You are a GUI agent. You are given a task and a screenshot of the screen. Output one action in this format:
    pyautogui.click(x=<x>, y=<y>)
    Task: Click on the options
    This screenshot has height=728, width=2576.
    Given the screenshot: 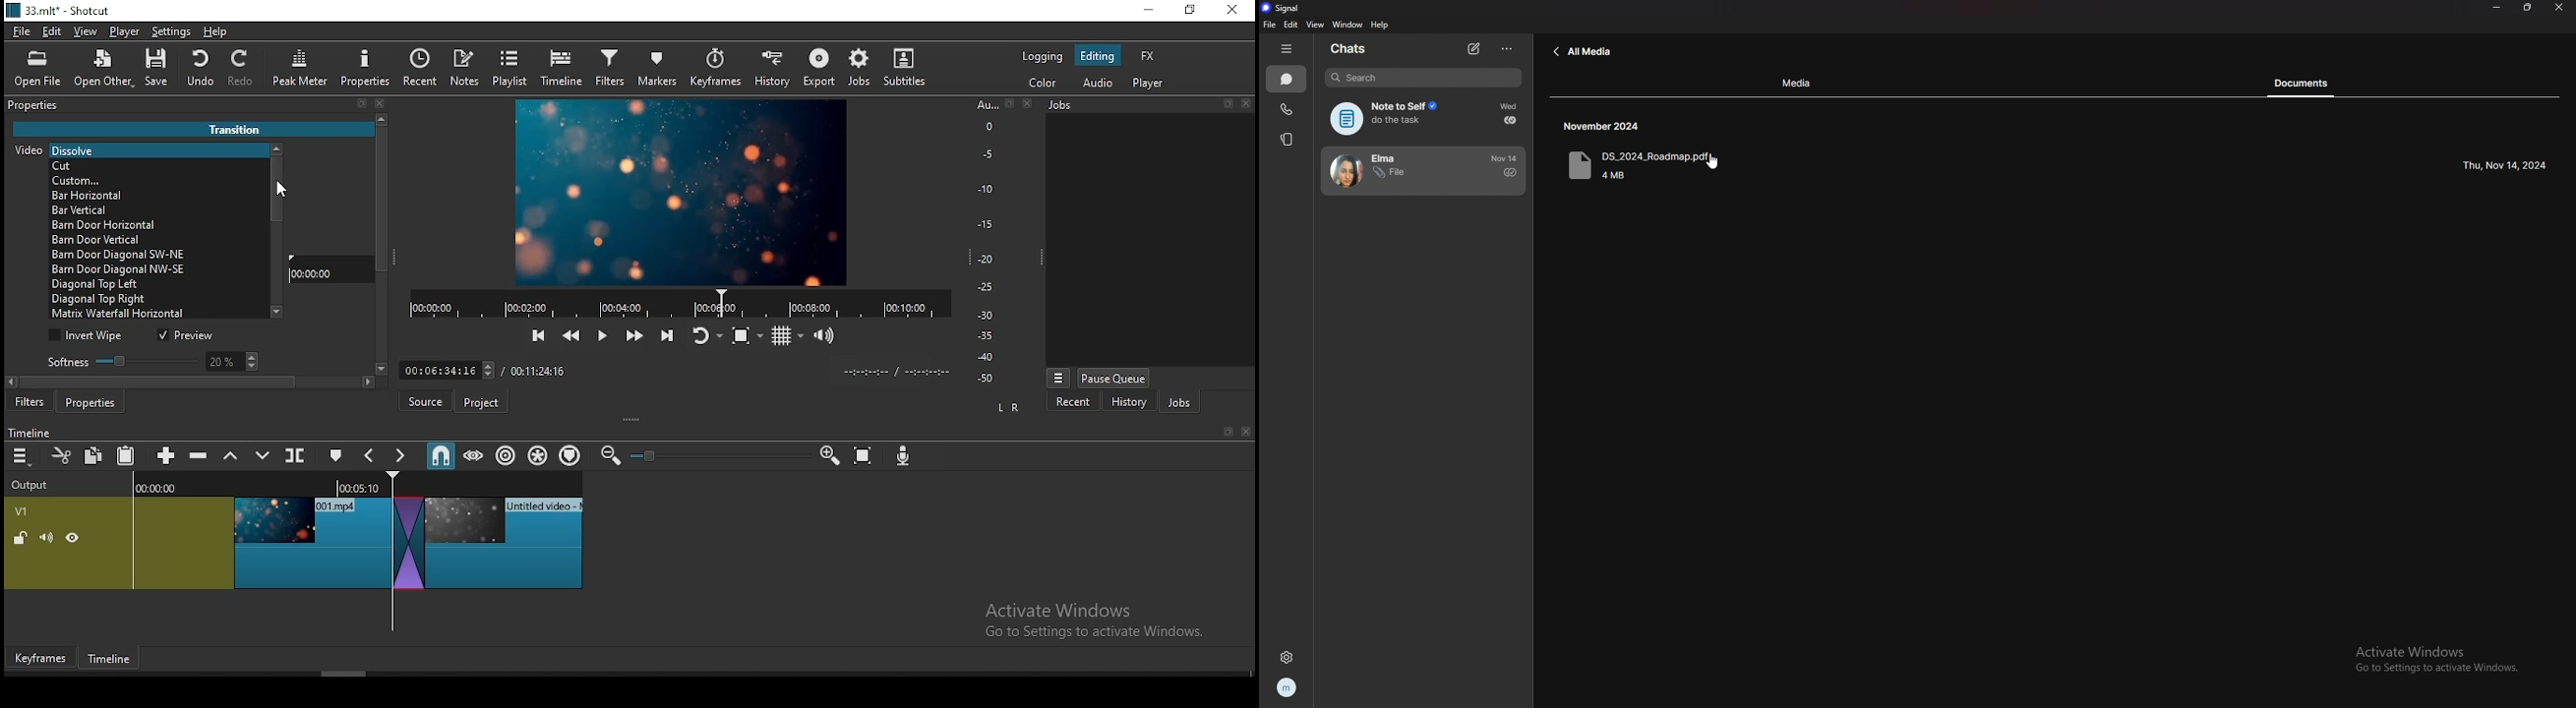 What is the action you would take?
    pyautogui.click(x=1058, y=376)
    